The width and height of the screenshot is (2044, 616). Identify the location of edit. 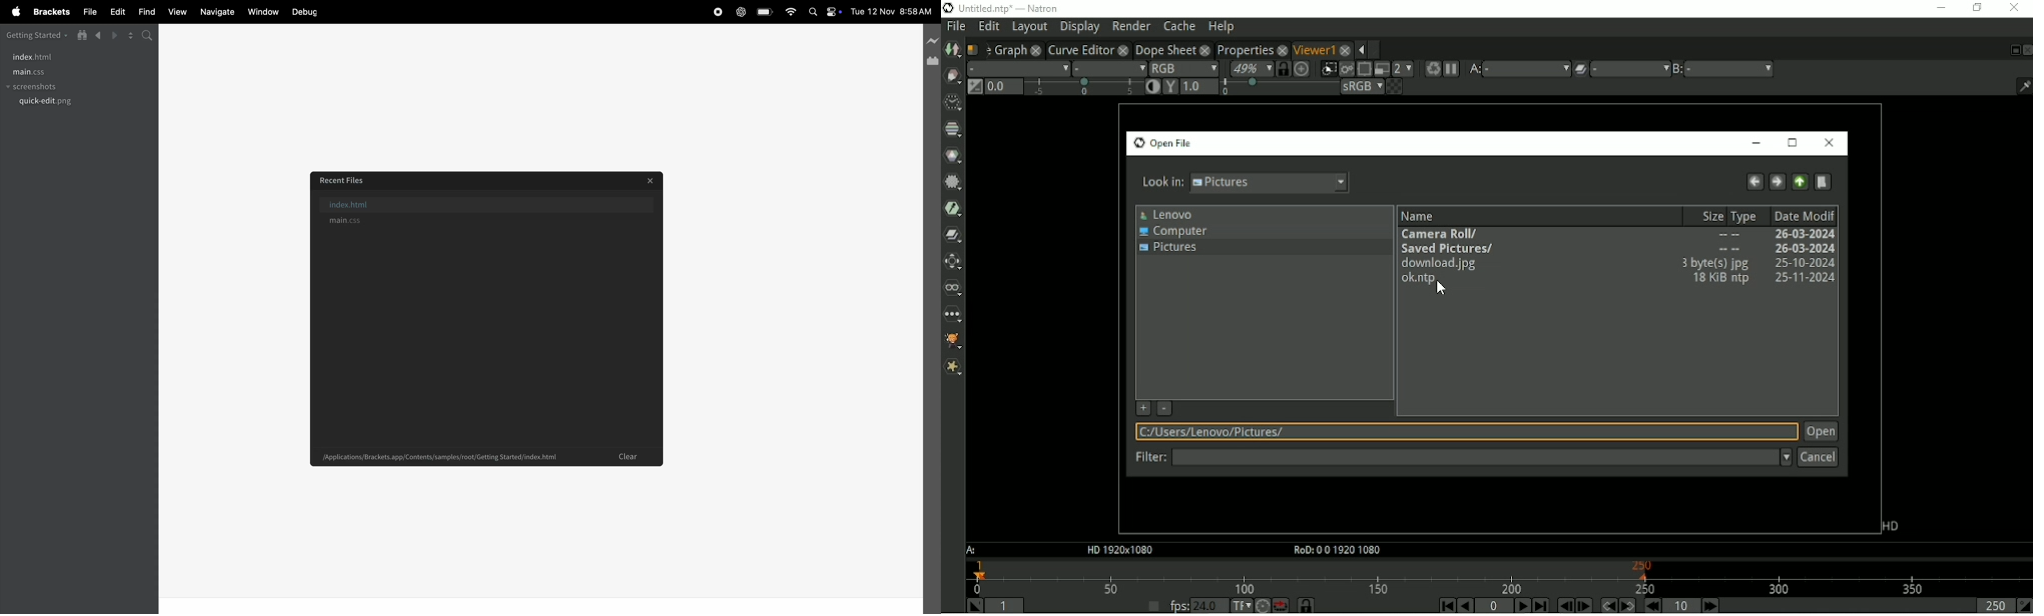
(116, 13).